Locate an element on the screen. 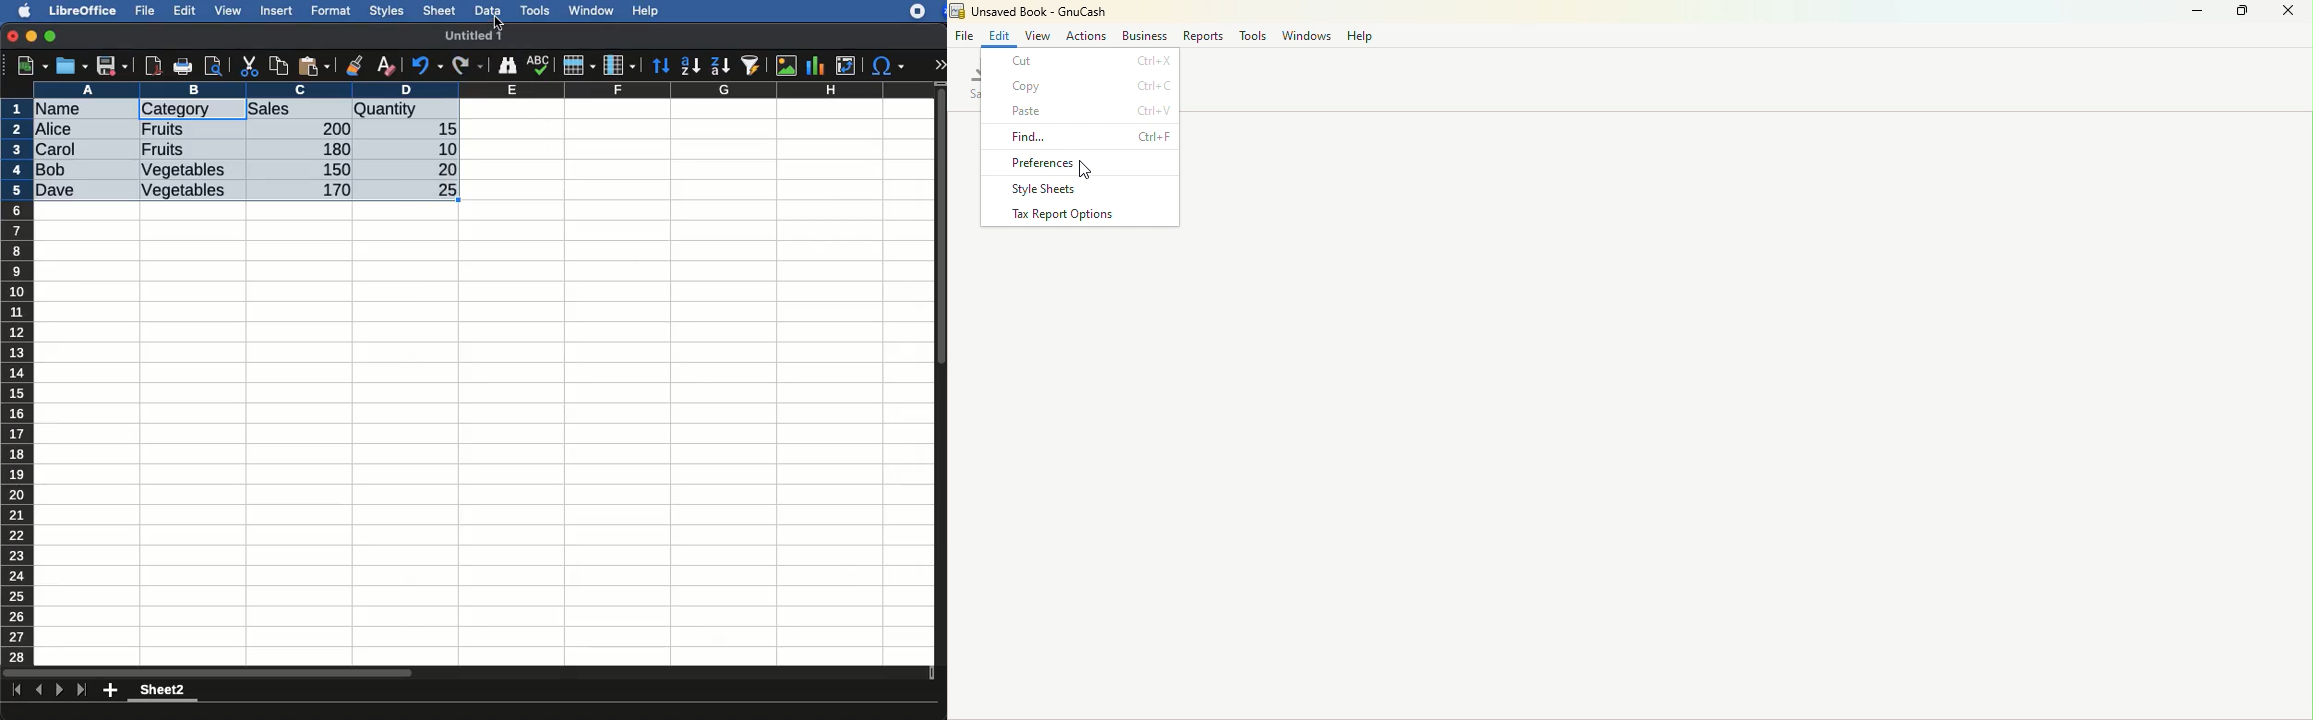  Fruits is located at coordinates (162, 150).